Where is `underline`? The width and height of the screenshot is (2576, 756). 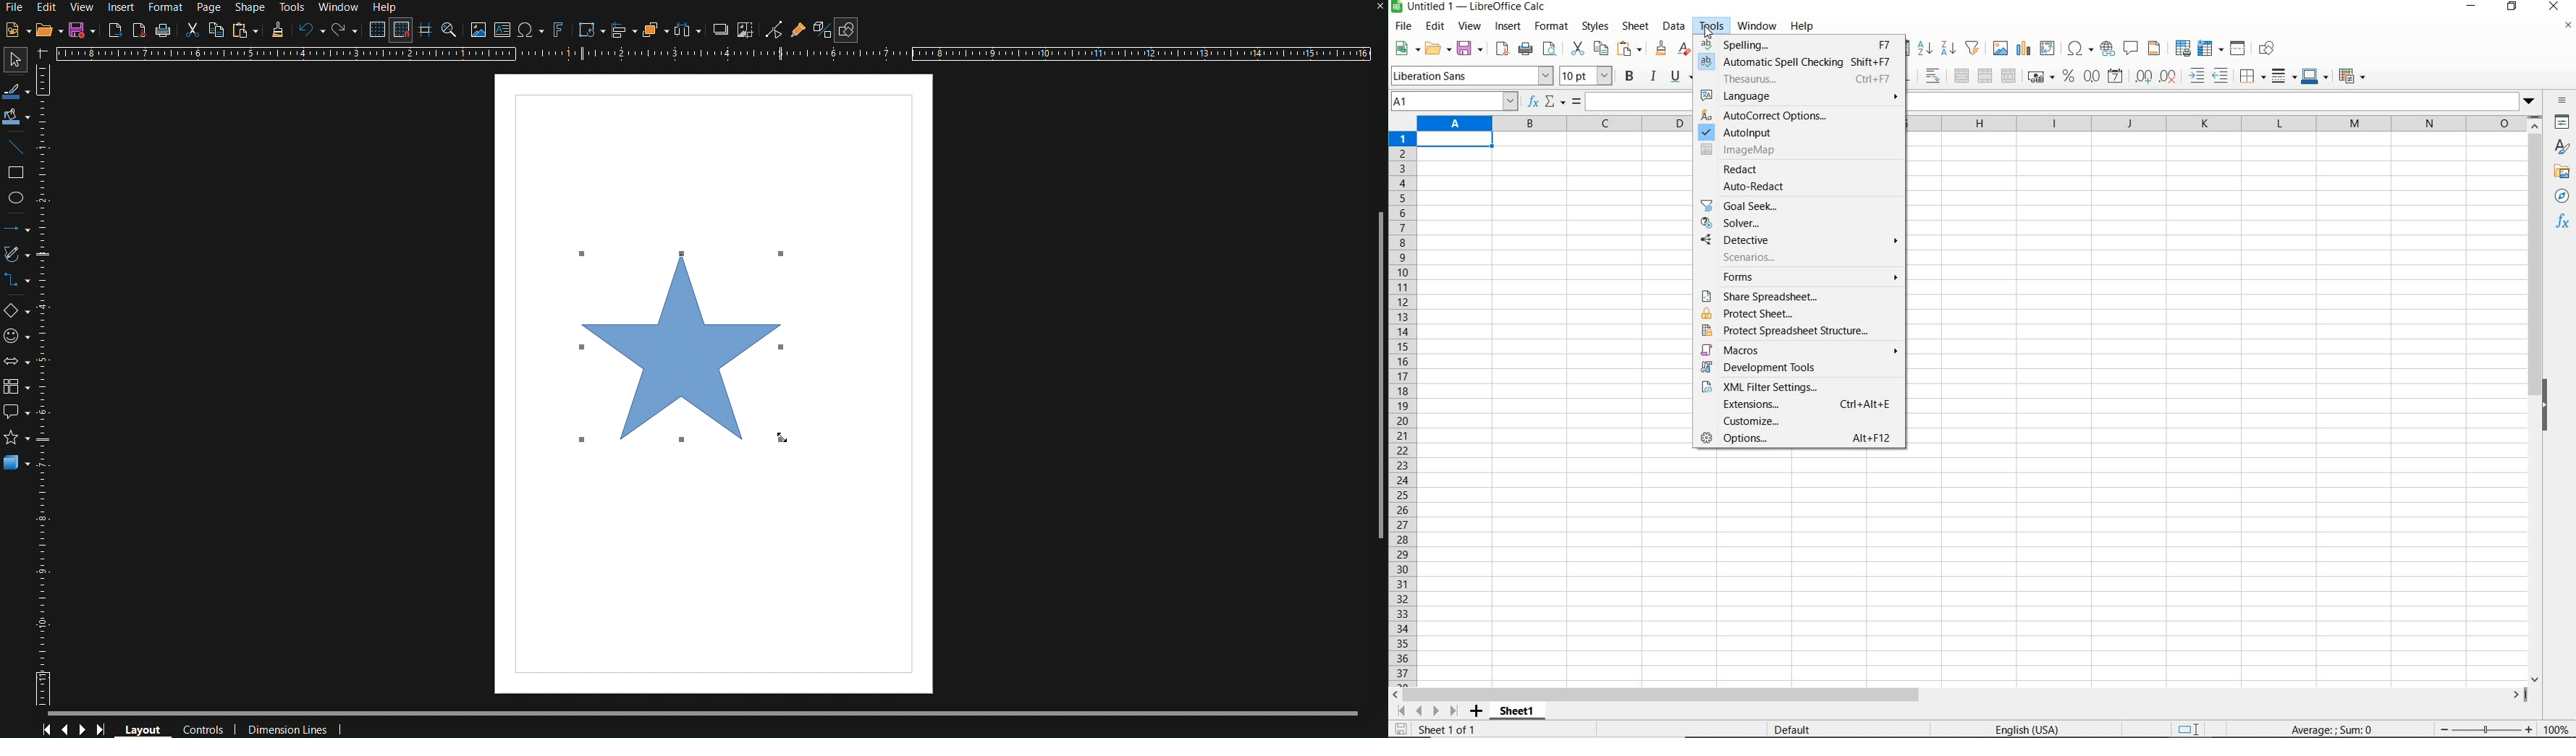 underline is located at coordinates (1681, 76).